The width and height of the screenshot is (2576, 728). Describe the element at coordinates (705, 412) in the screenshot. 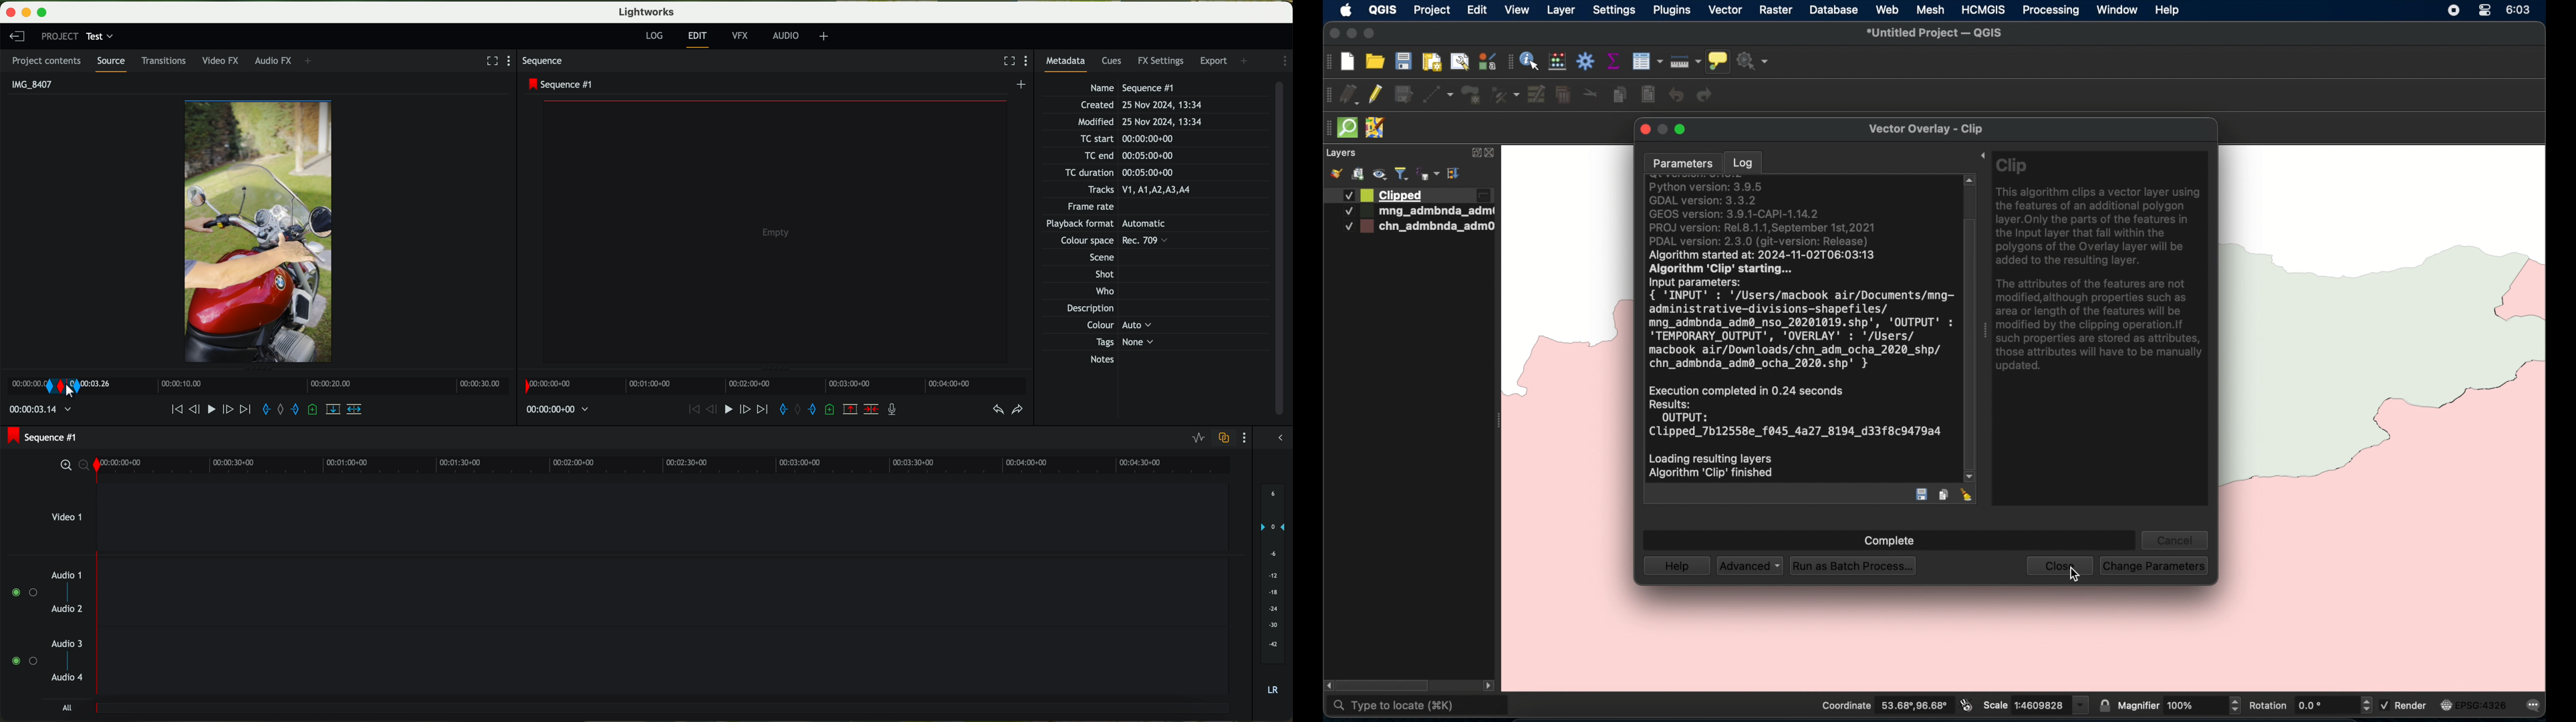

I see `nudge one frame back` at that location.